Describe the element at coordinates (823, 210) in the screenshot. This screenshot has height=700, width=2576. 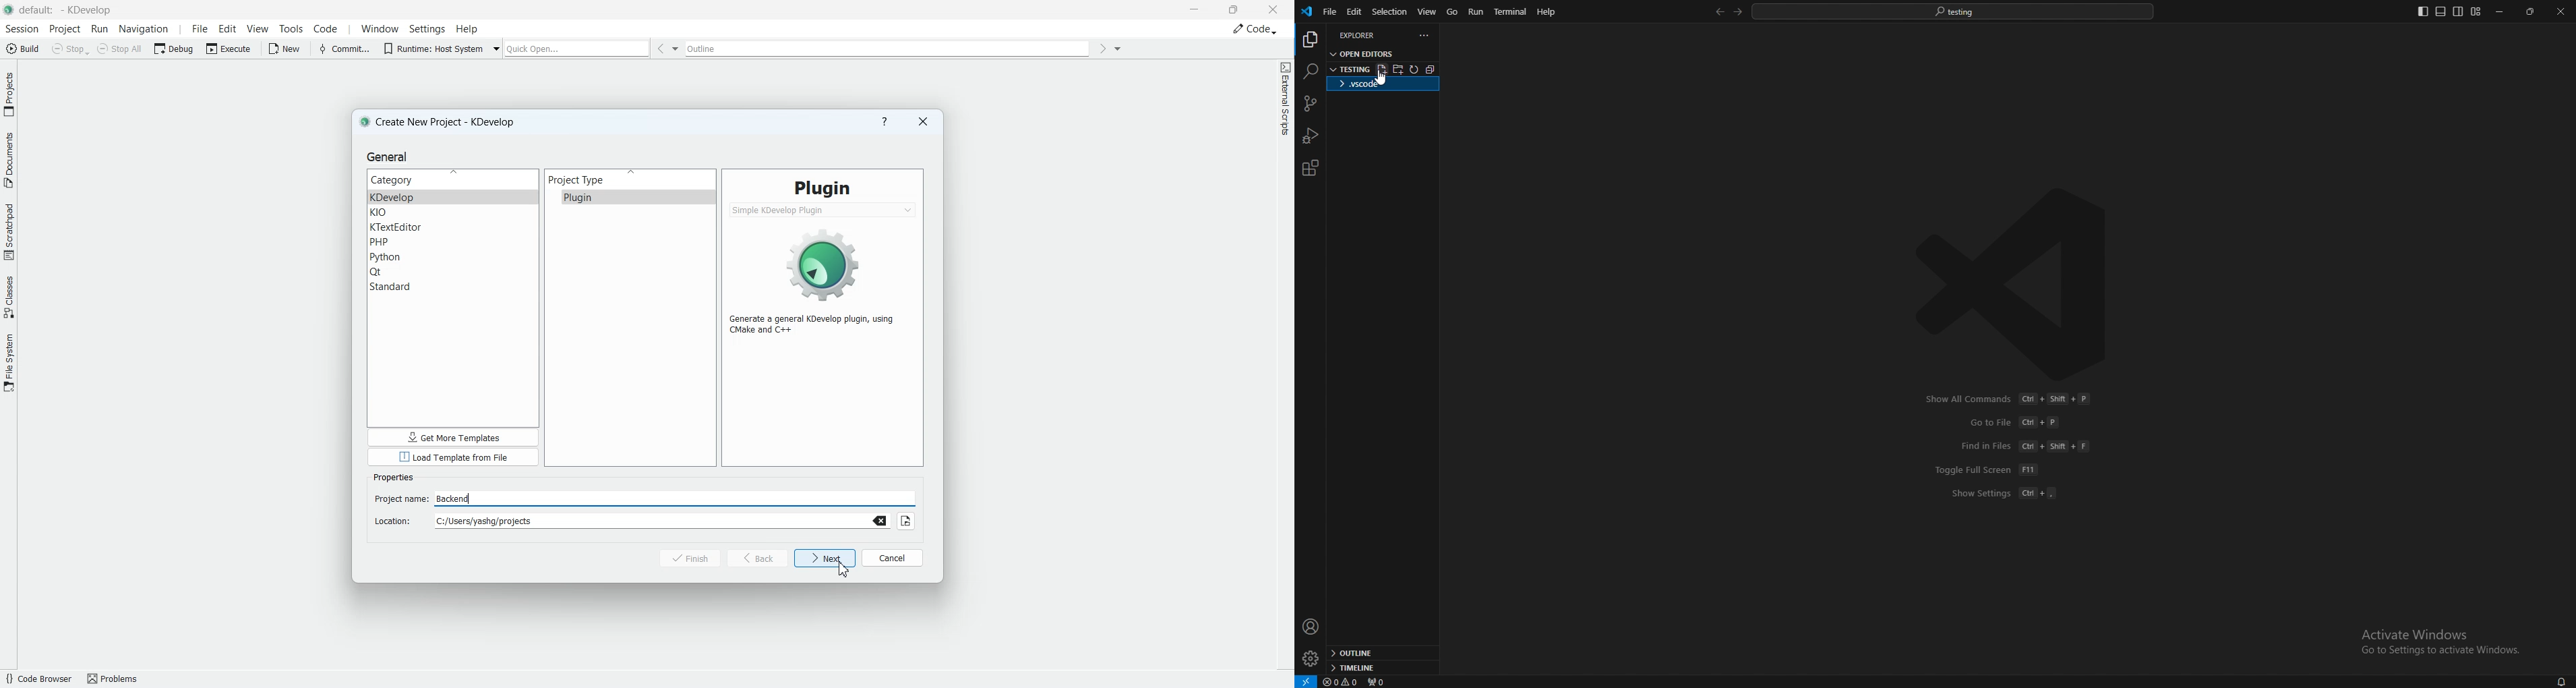
I see `Plugin drop down box` at that location.